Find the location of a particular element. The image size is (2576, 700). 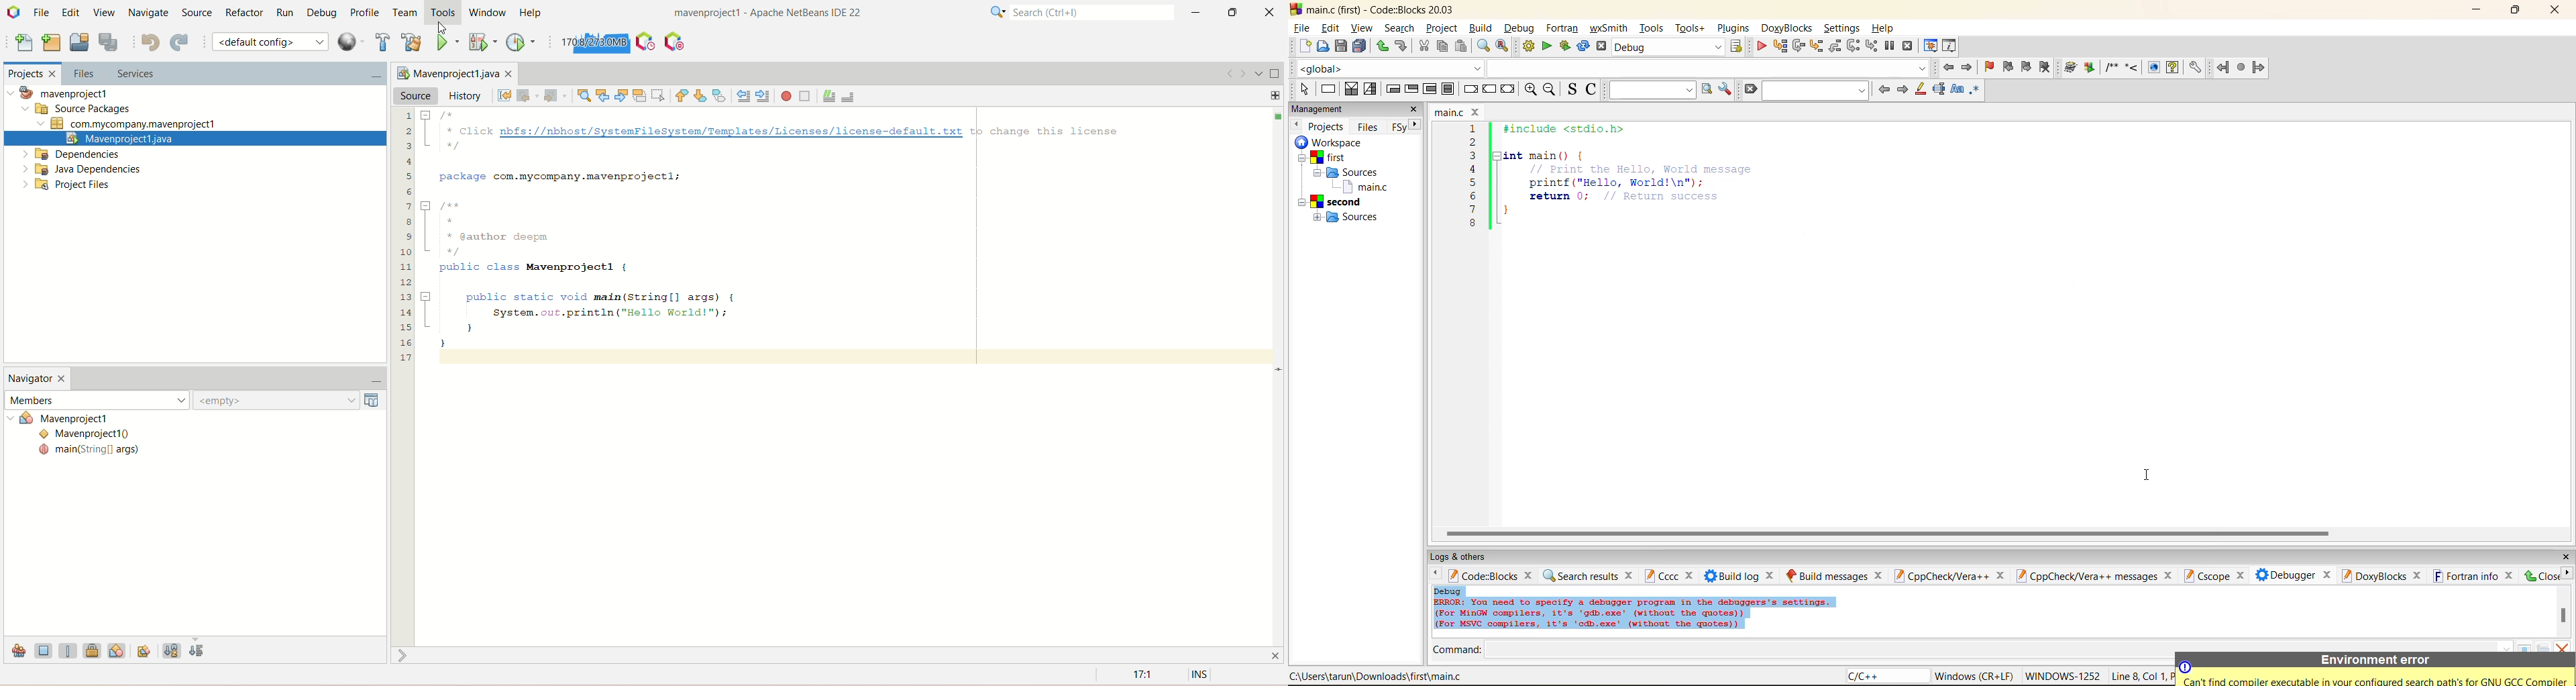

build and run is located at coordinates (1565, 46).